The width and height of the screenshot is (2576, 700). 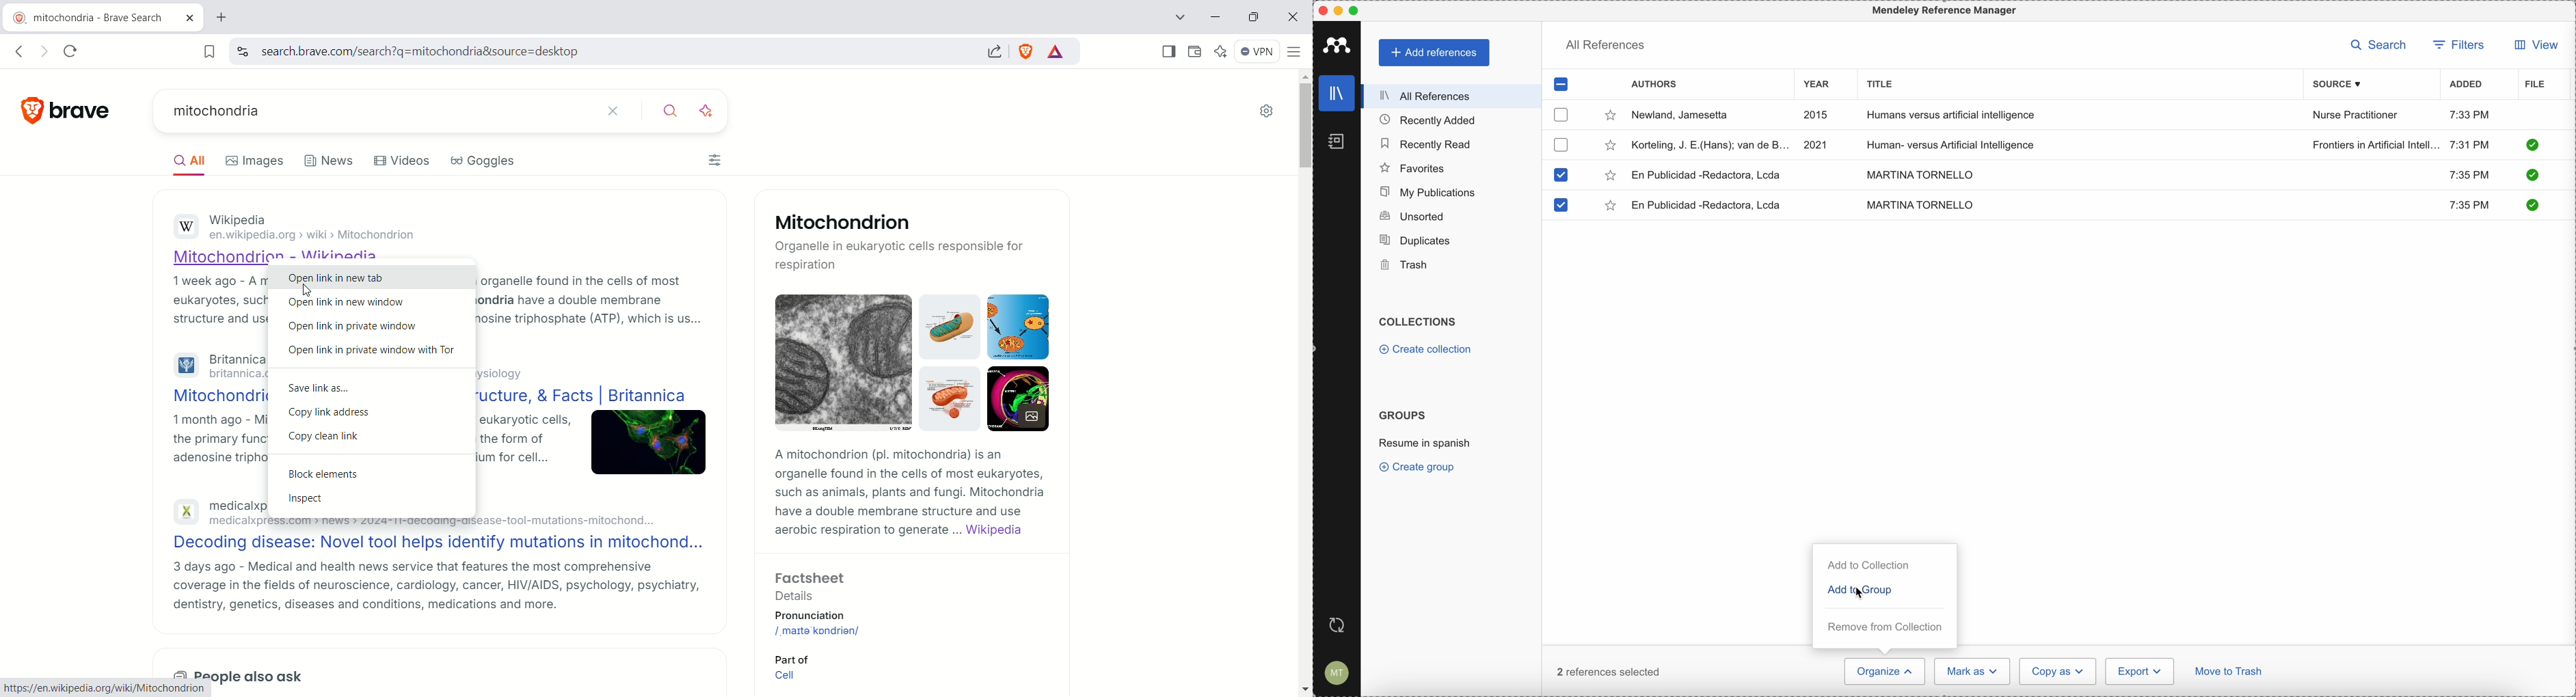 What do you see at coordinates (2344, 84) in the screenshot?
I see `source` at bounding box center [2344, 84].